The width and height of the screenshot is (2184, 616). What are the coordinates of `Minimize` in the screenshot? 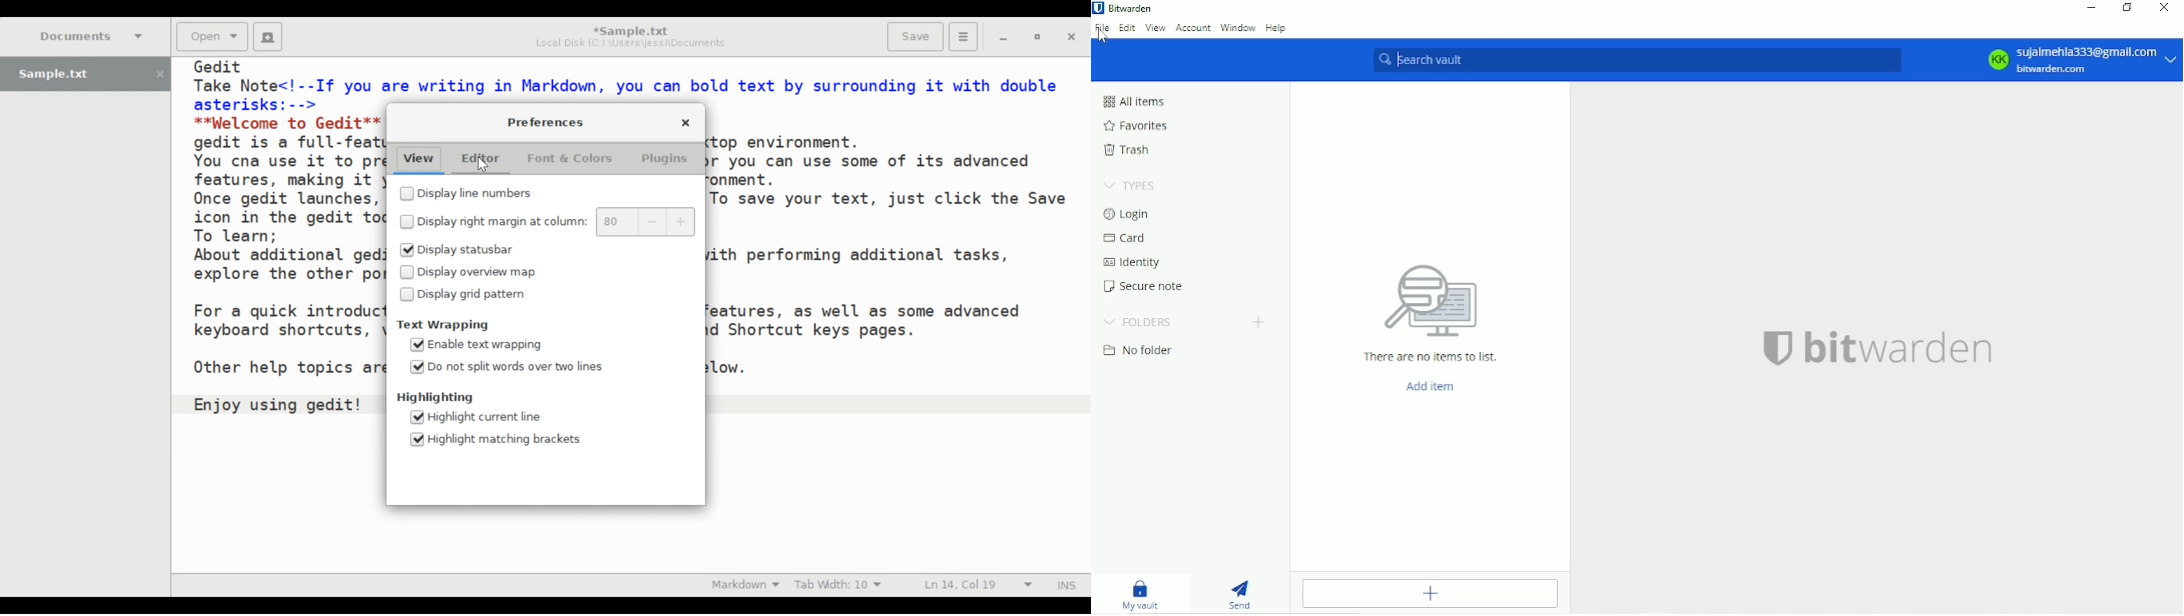 It's located at (2093, 8).